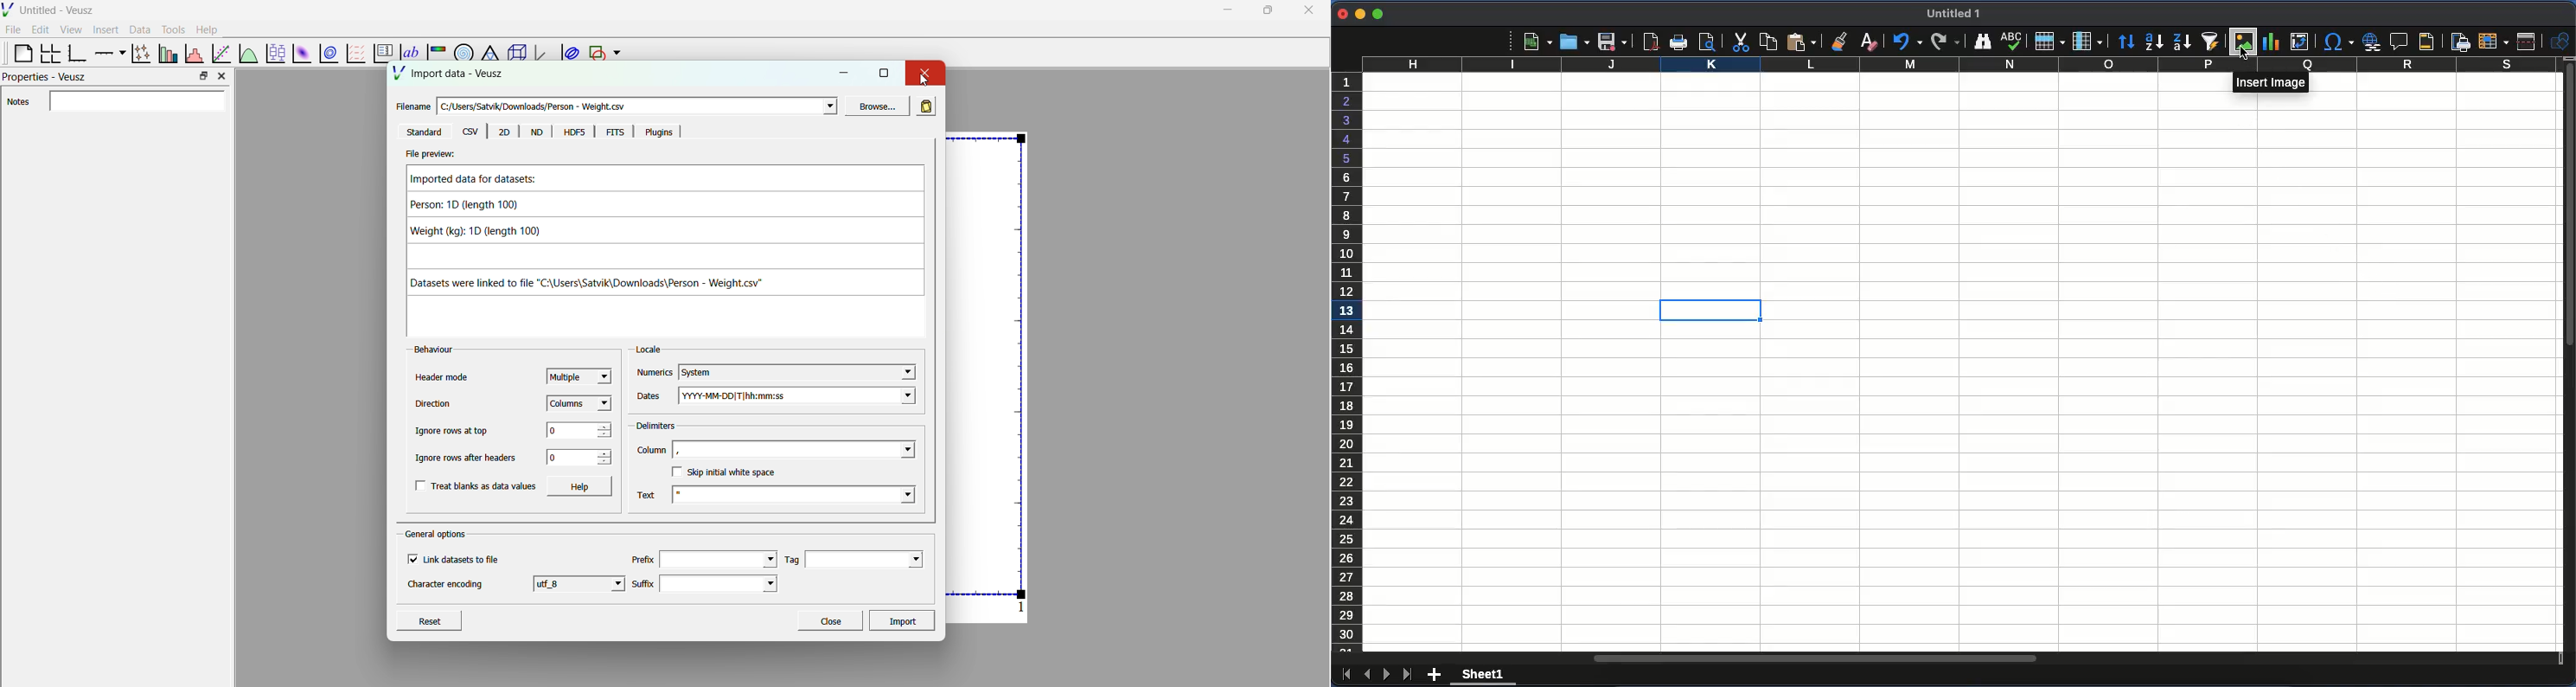 The image size is (2576, 700). Describe the element at coordinates (2014, 42) in the screenshot. I see `spell check` at that location.